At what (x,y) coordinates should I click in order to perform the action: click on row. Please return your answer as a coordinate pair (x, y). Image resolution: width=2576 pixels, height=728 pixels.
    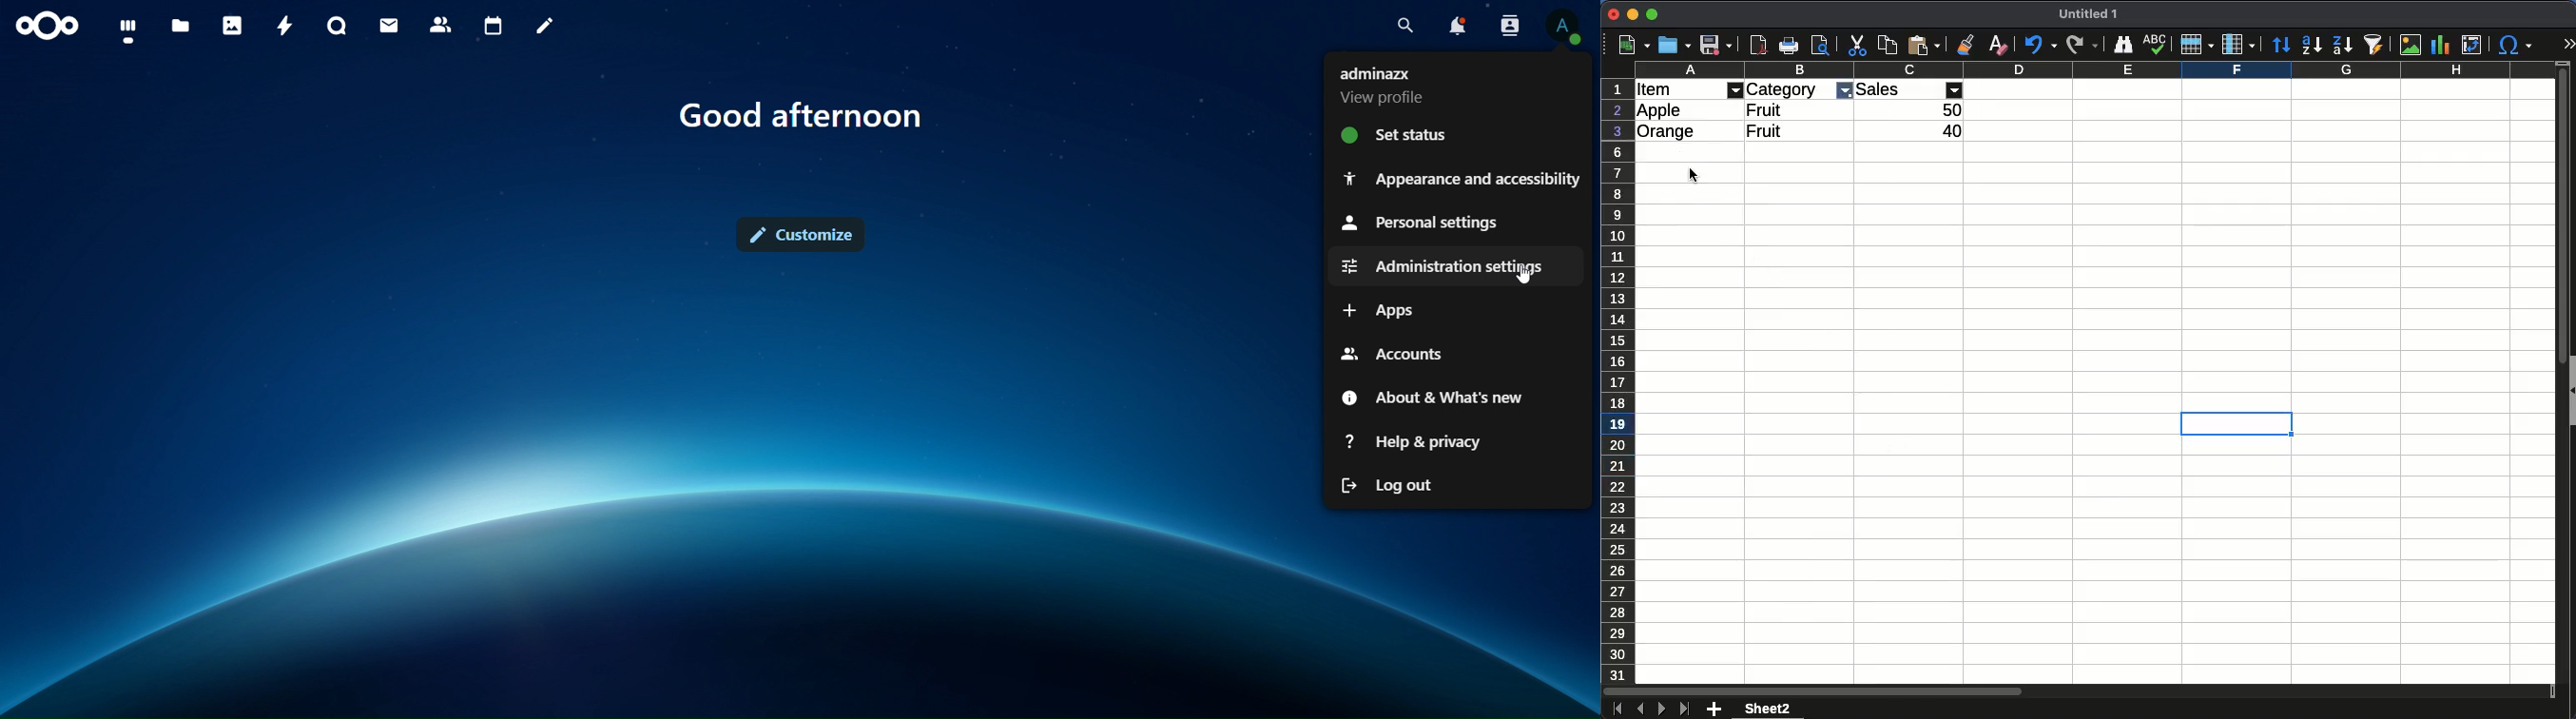
    Looking at the image, I should click on (2195, 47).